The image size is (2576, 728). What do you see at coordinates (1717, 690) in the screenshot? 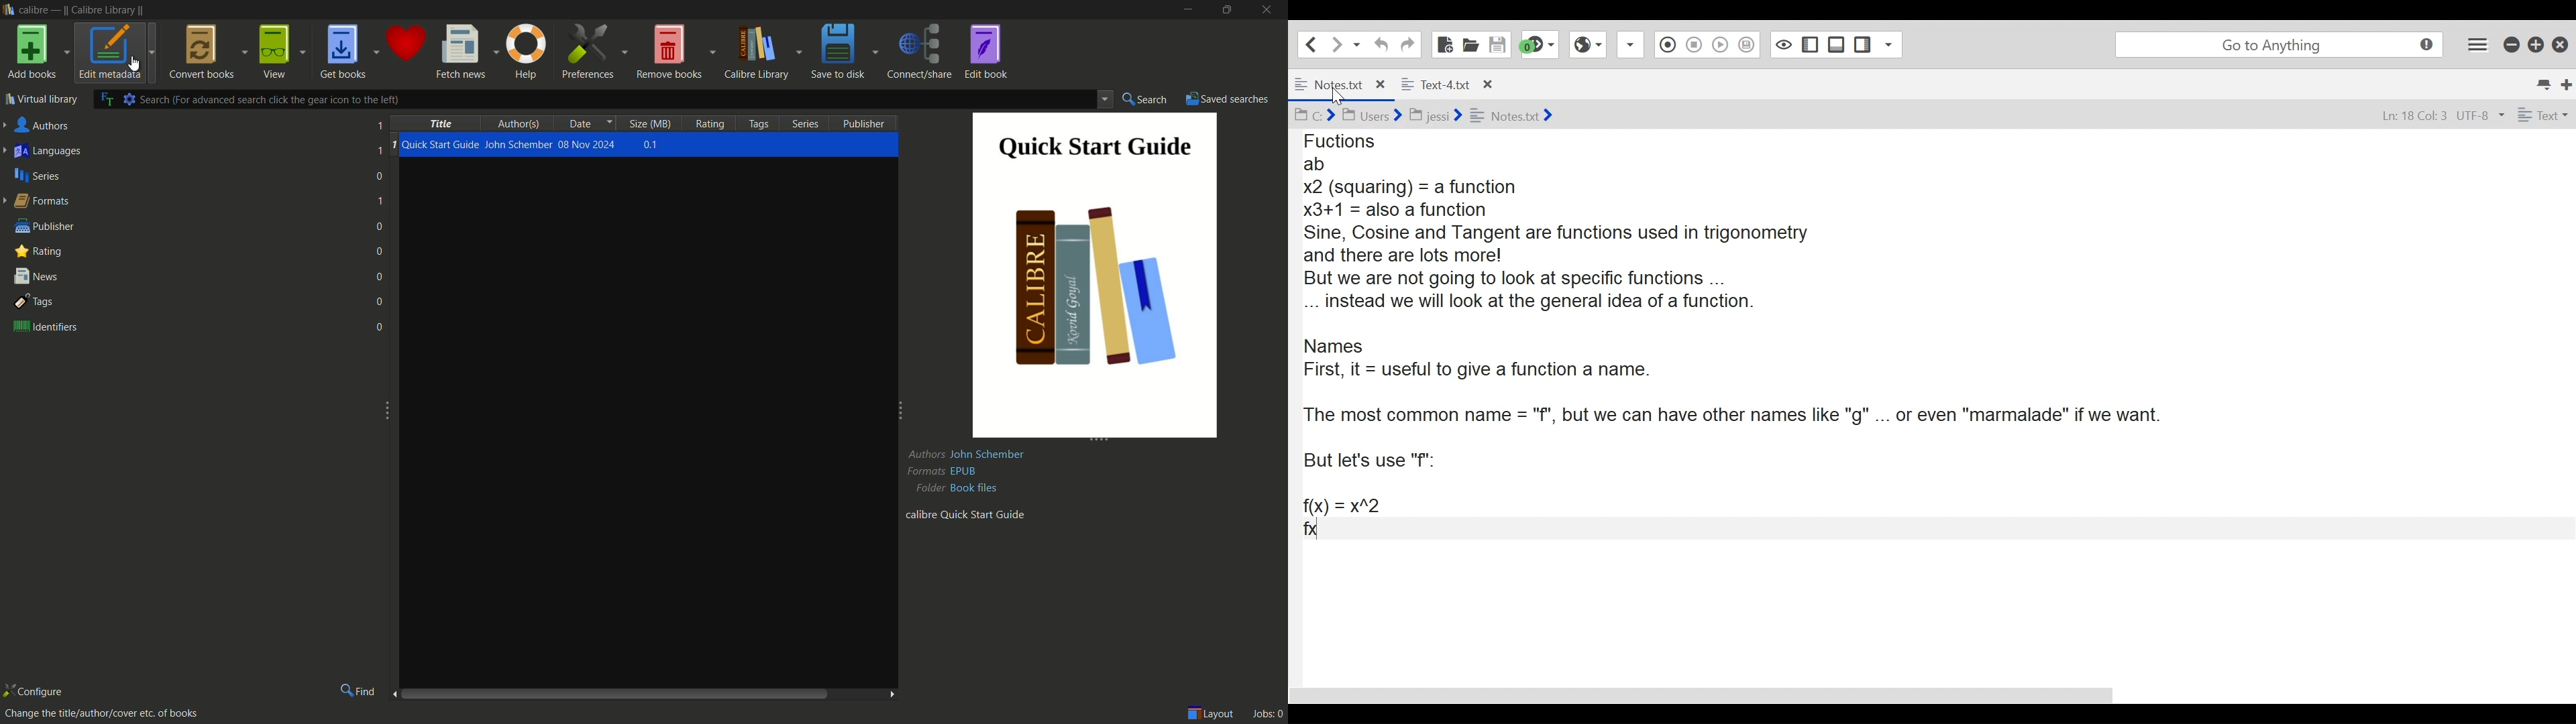
I see `horizontal scroll bar` at bounding box center [1717, 690].